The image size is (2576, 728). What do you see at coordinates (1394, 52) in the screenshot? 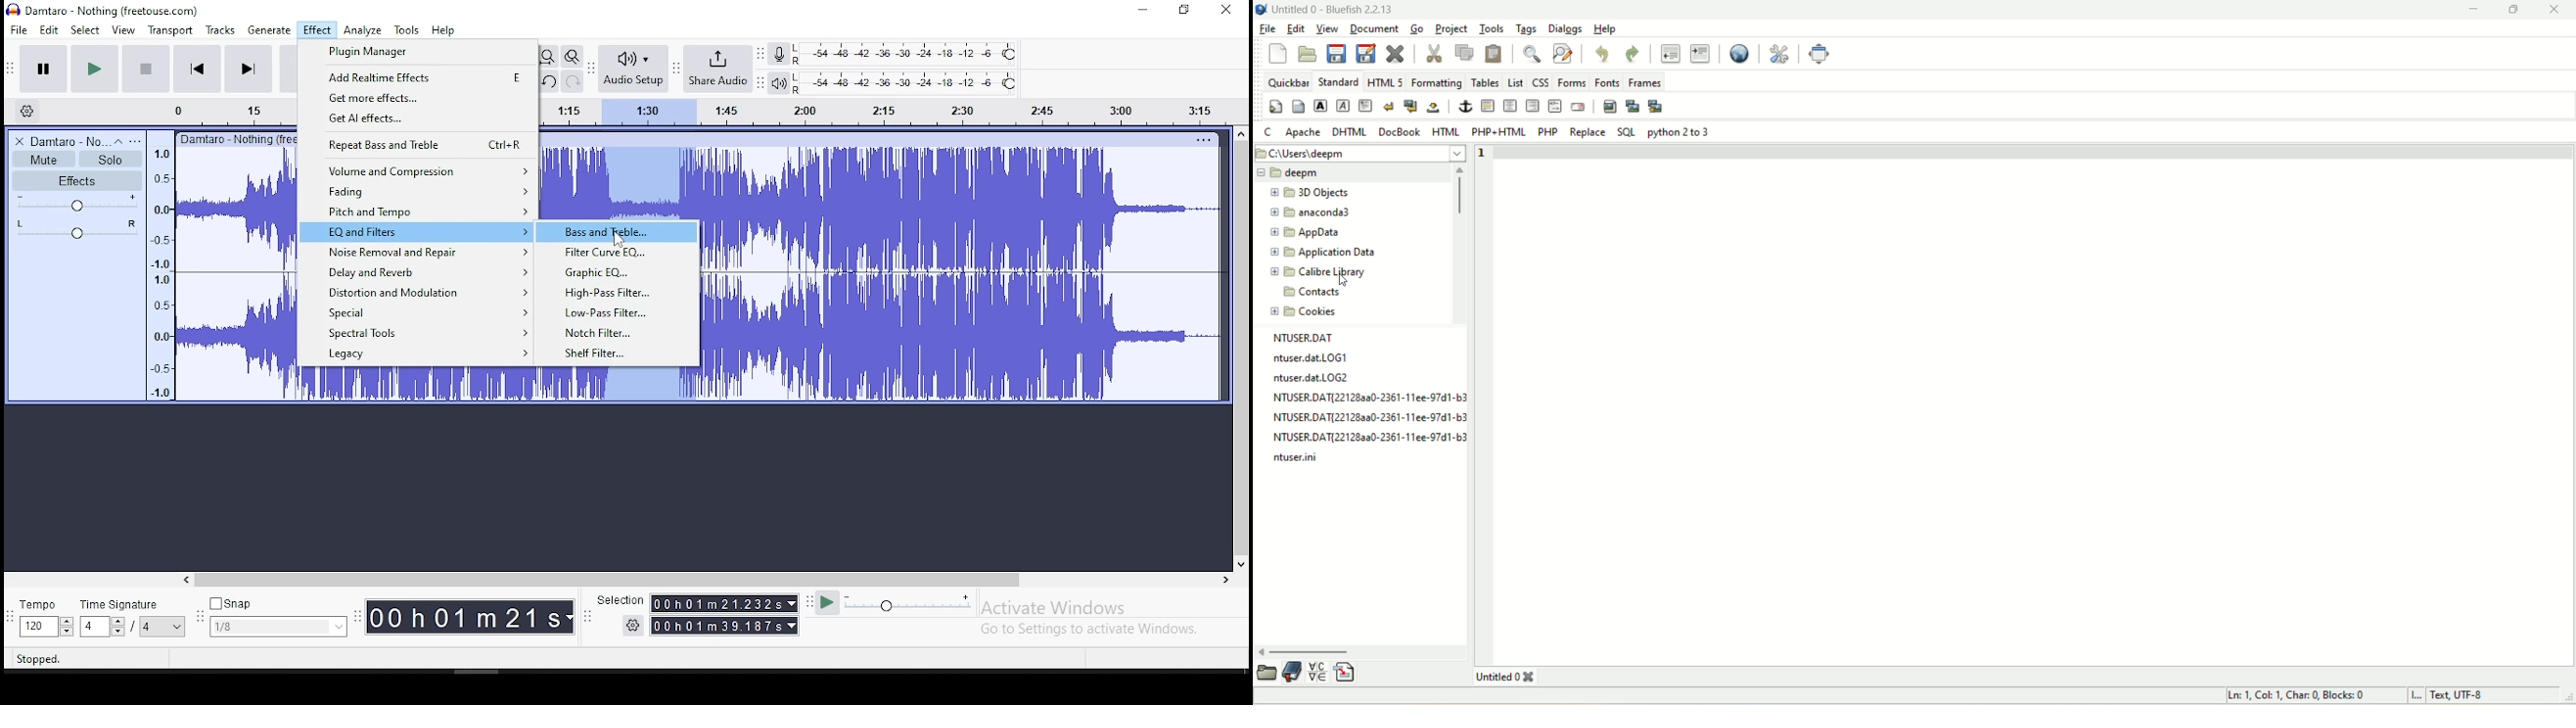
I see `close current file` at bounding box center [1394, 52].